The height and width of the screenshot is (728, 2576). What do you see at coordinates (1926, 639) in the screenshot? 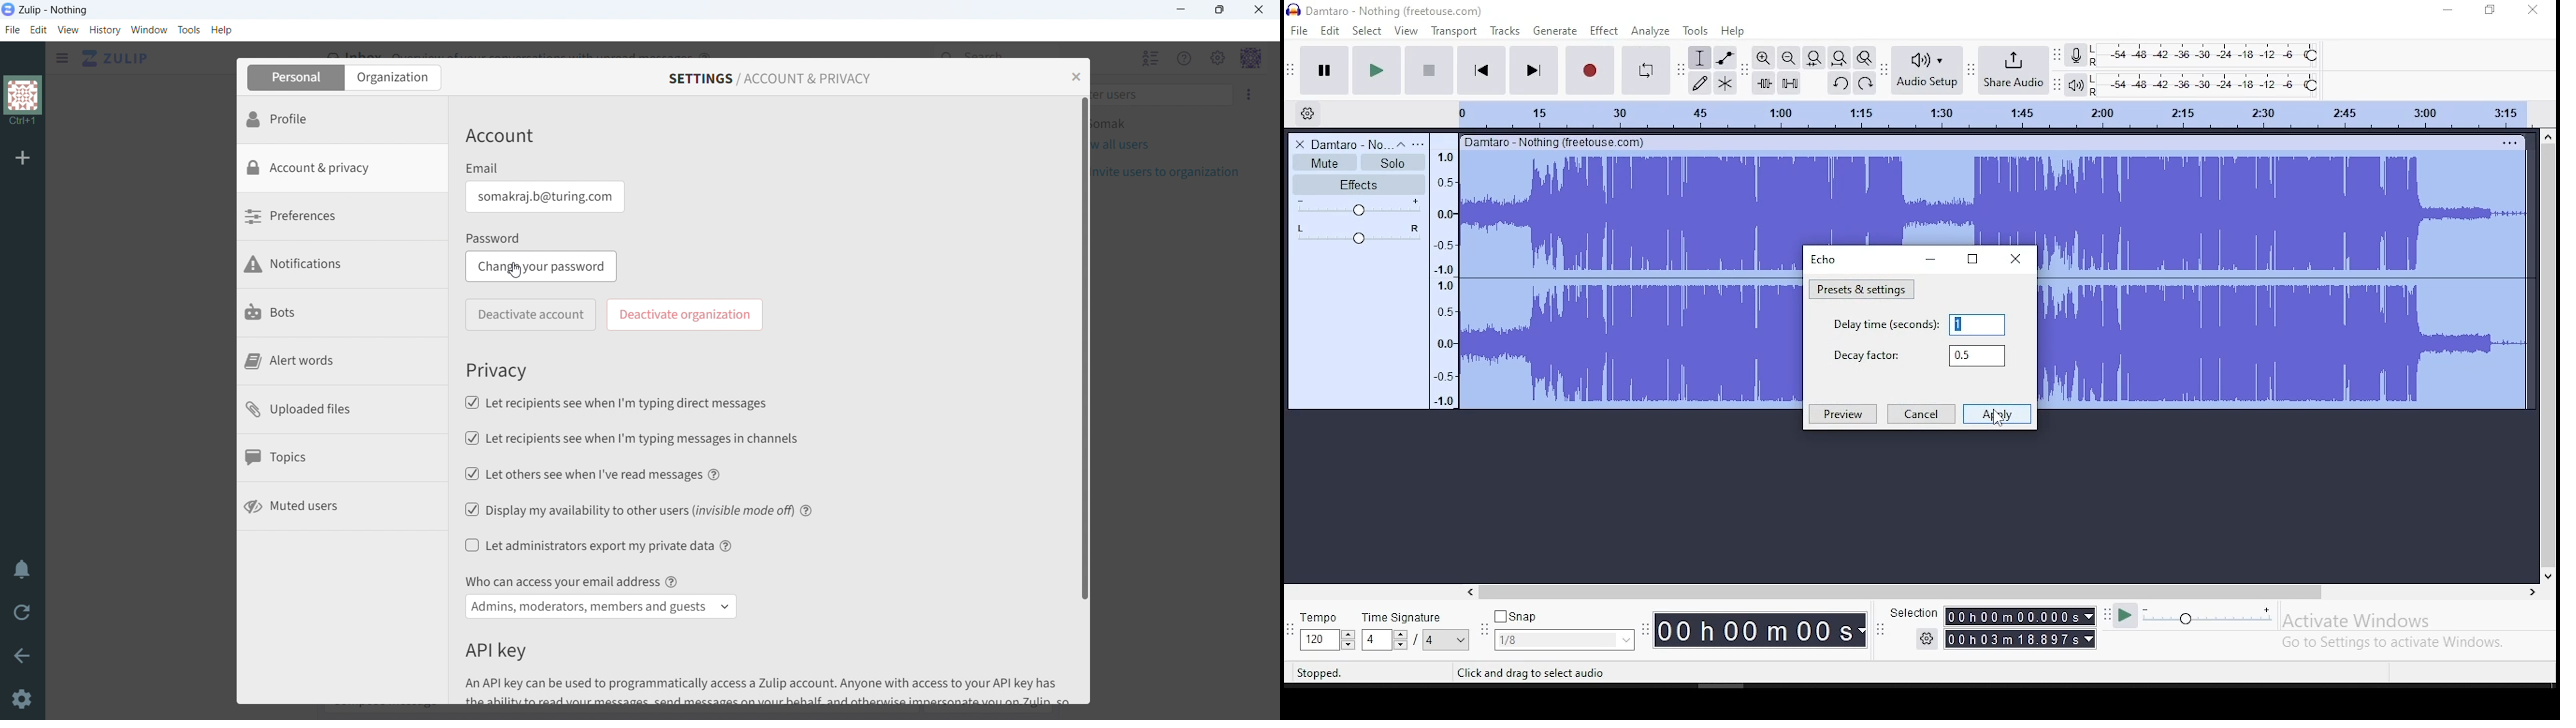
I see `Settings` at bounding box center [1926, 639].